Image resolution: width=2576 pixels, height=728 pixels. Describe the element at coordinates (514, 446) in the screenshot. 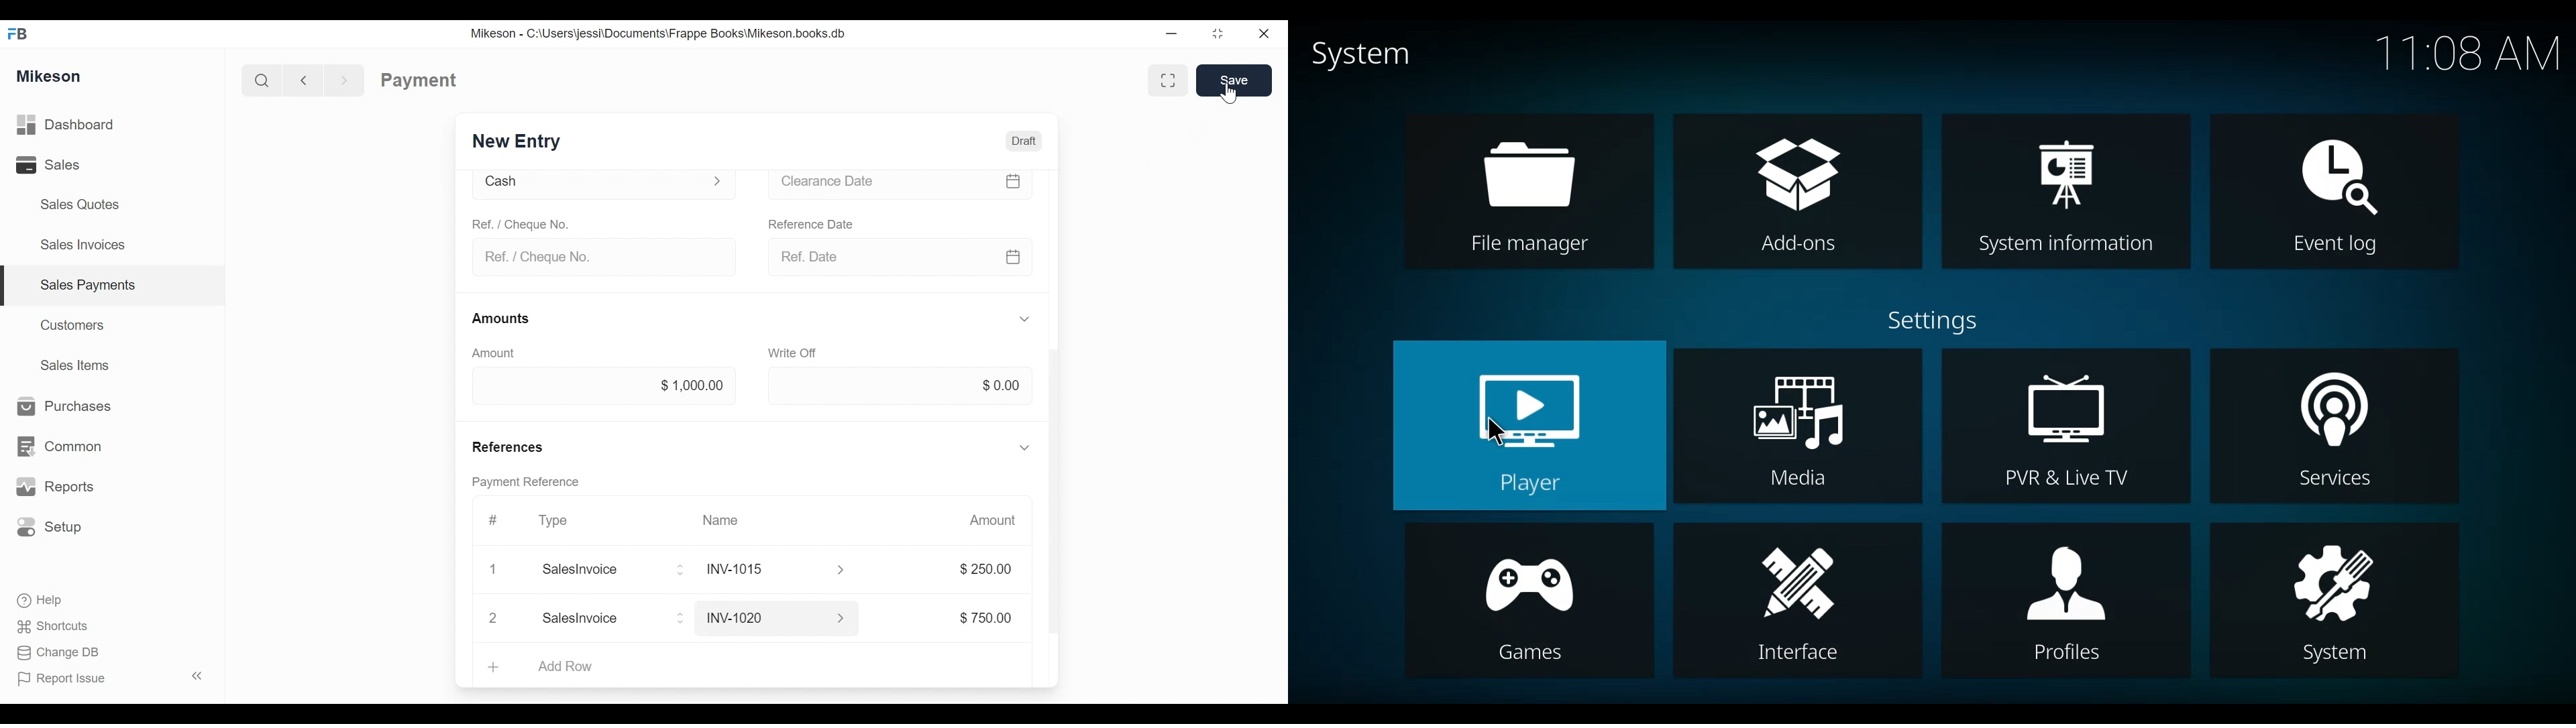

I see `References` at that location.